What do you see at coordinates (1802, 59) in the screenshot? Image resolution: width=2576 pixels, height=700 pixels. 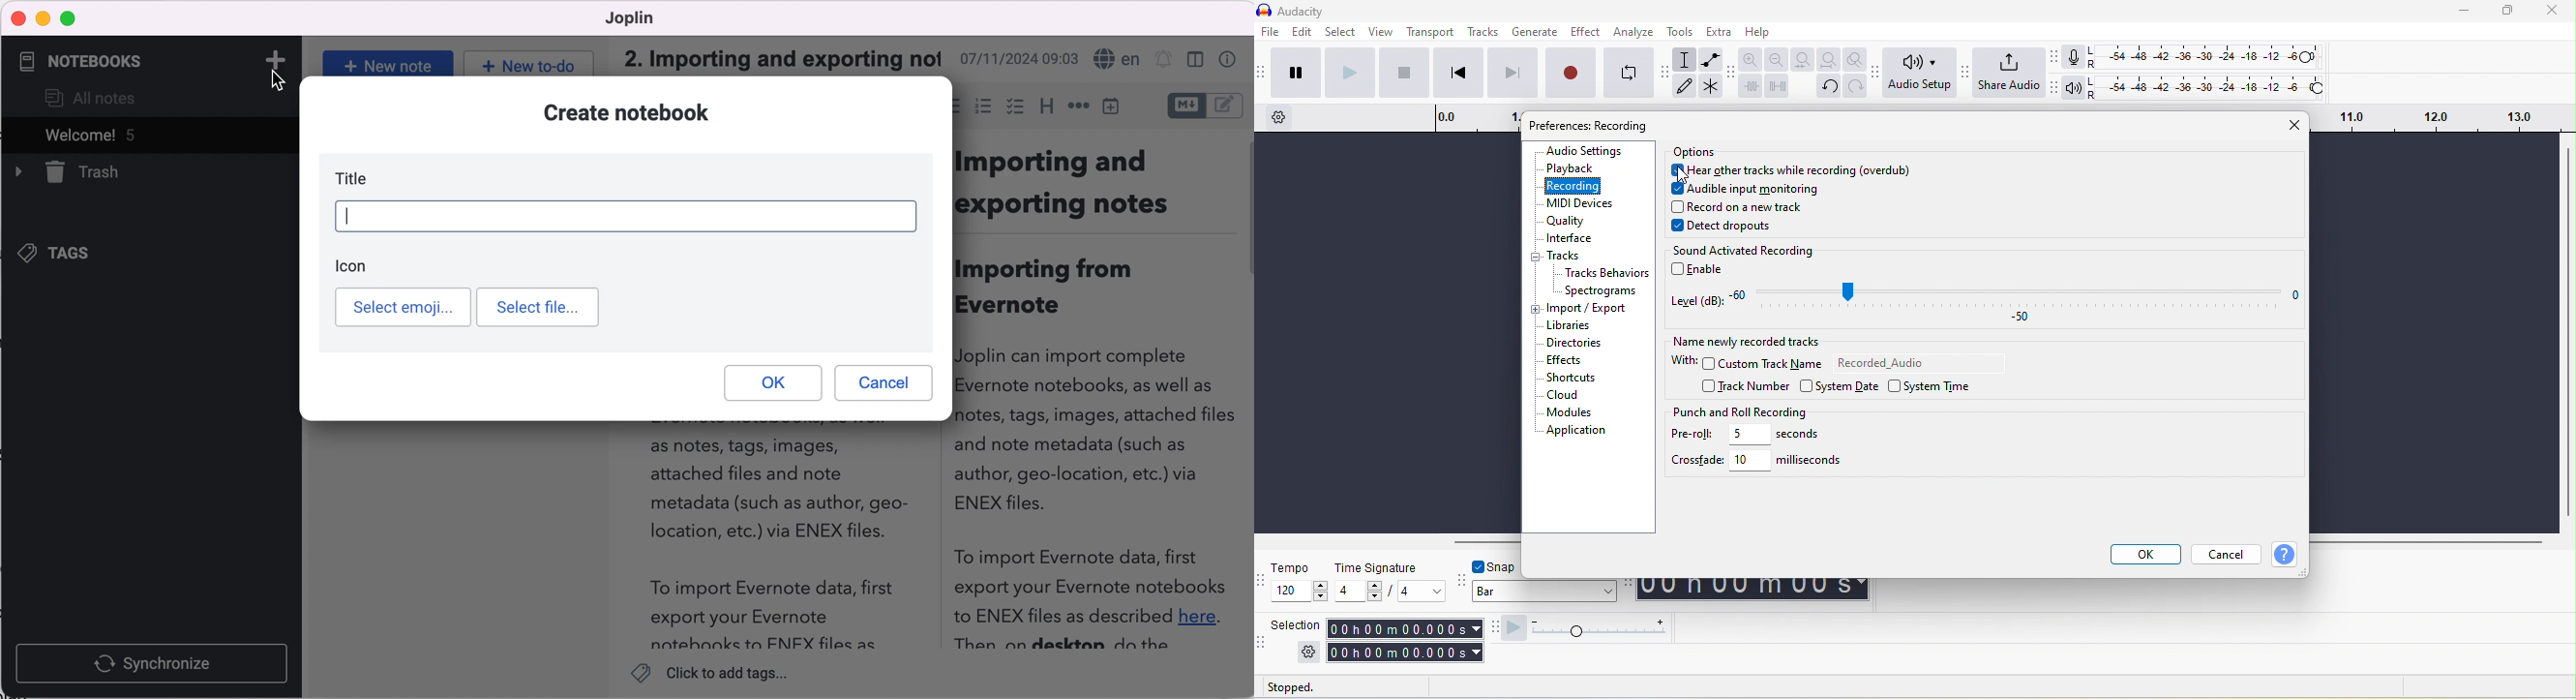 I see `fit selection to width` at bounding box center [1802, 59].